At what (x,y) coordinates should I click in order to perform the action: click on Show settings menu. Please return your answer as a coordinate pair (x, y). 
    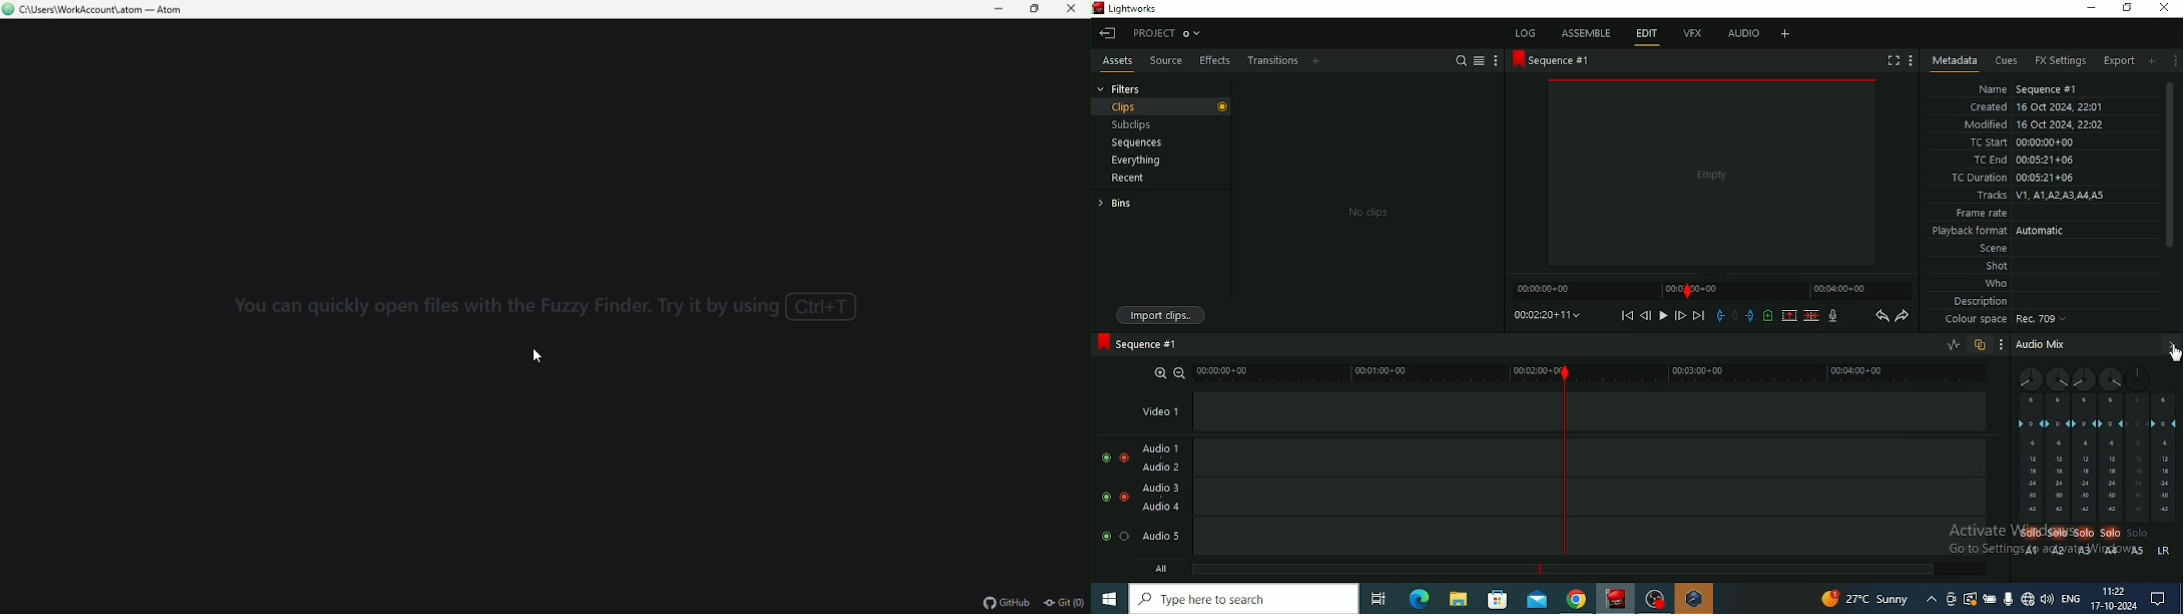
    Looking at the image, I should click on (1494, 61).